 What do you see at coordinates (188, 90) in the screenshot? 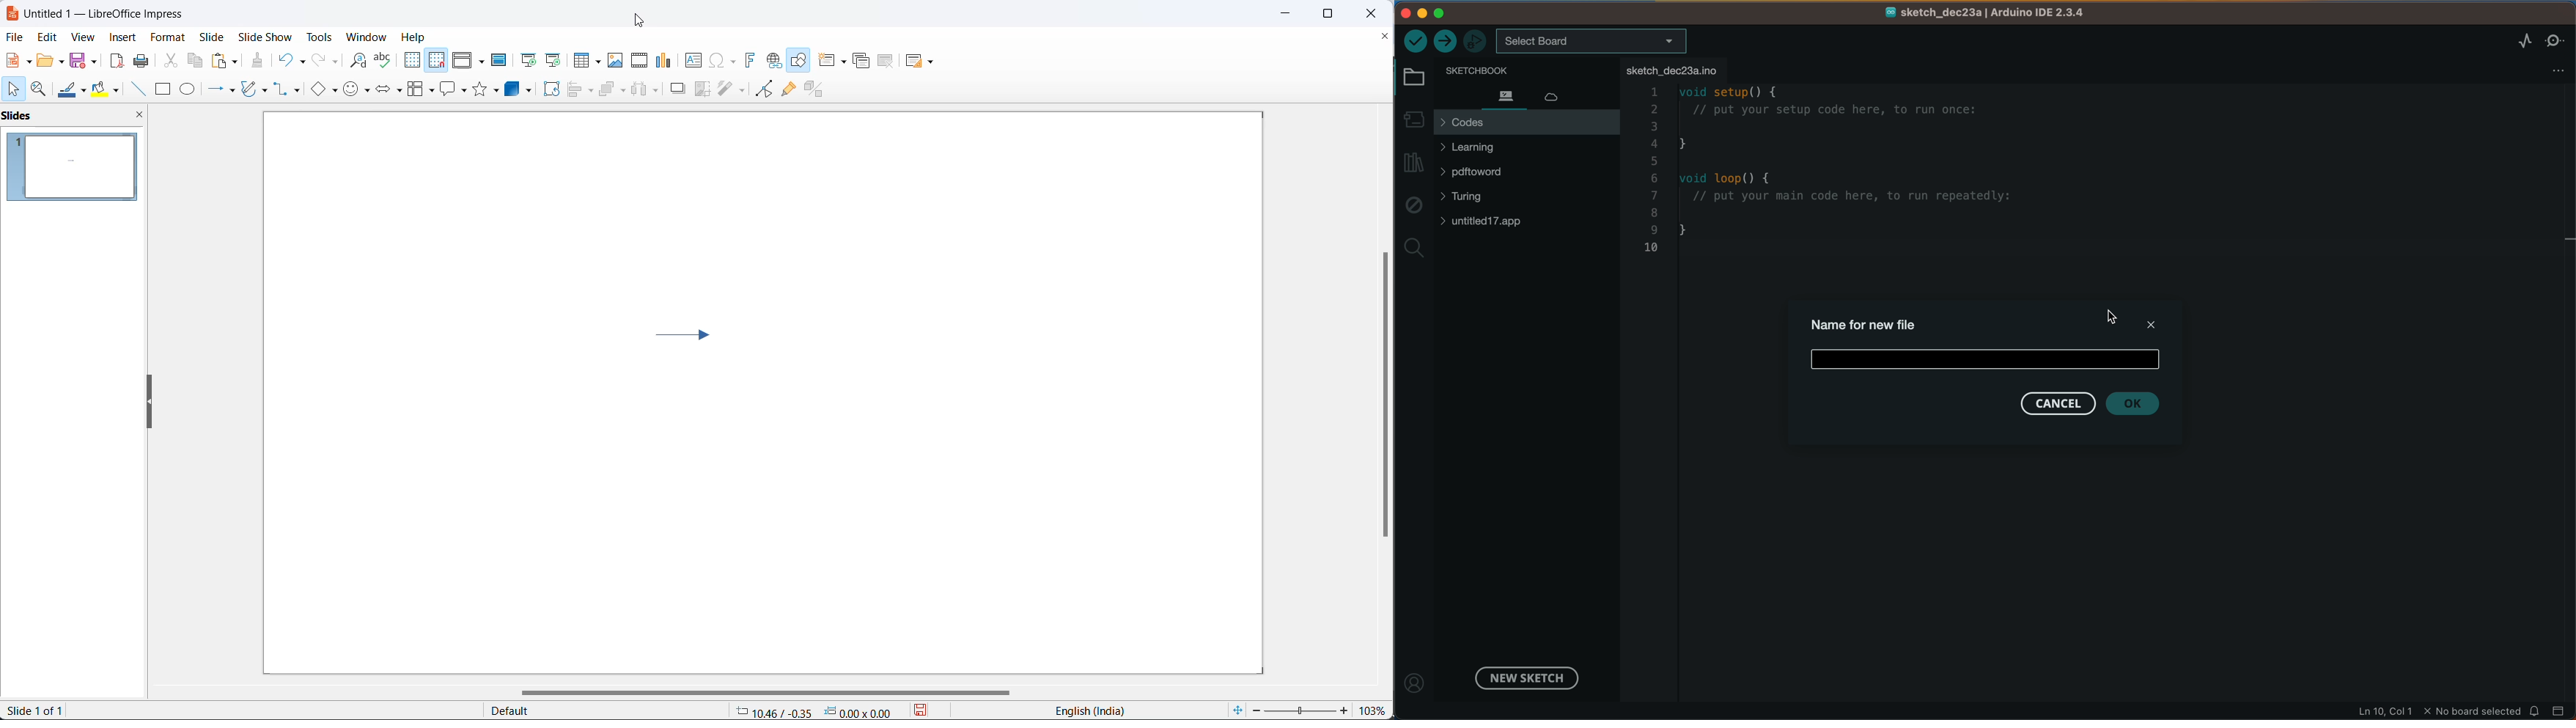
I see `ellipse` at bounding box center [188, 90].